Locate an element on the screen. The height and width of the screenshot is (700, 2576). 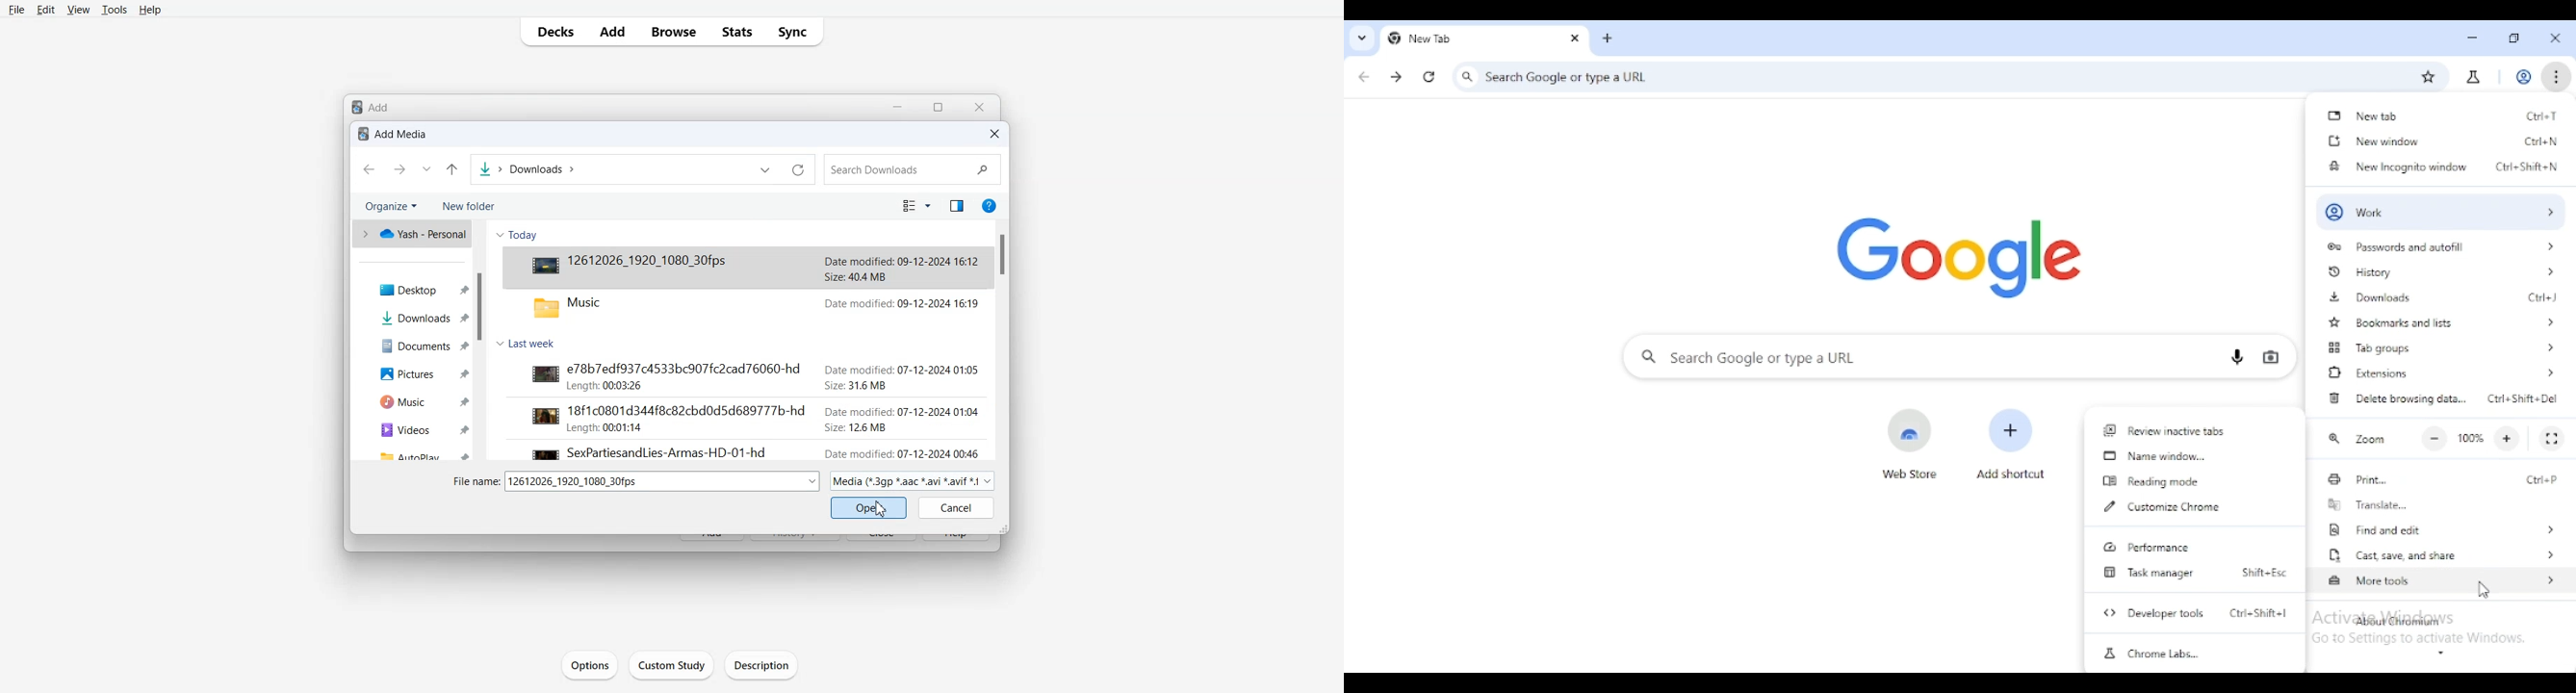
video file is located at coordinates (658, 377).